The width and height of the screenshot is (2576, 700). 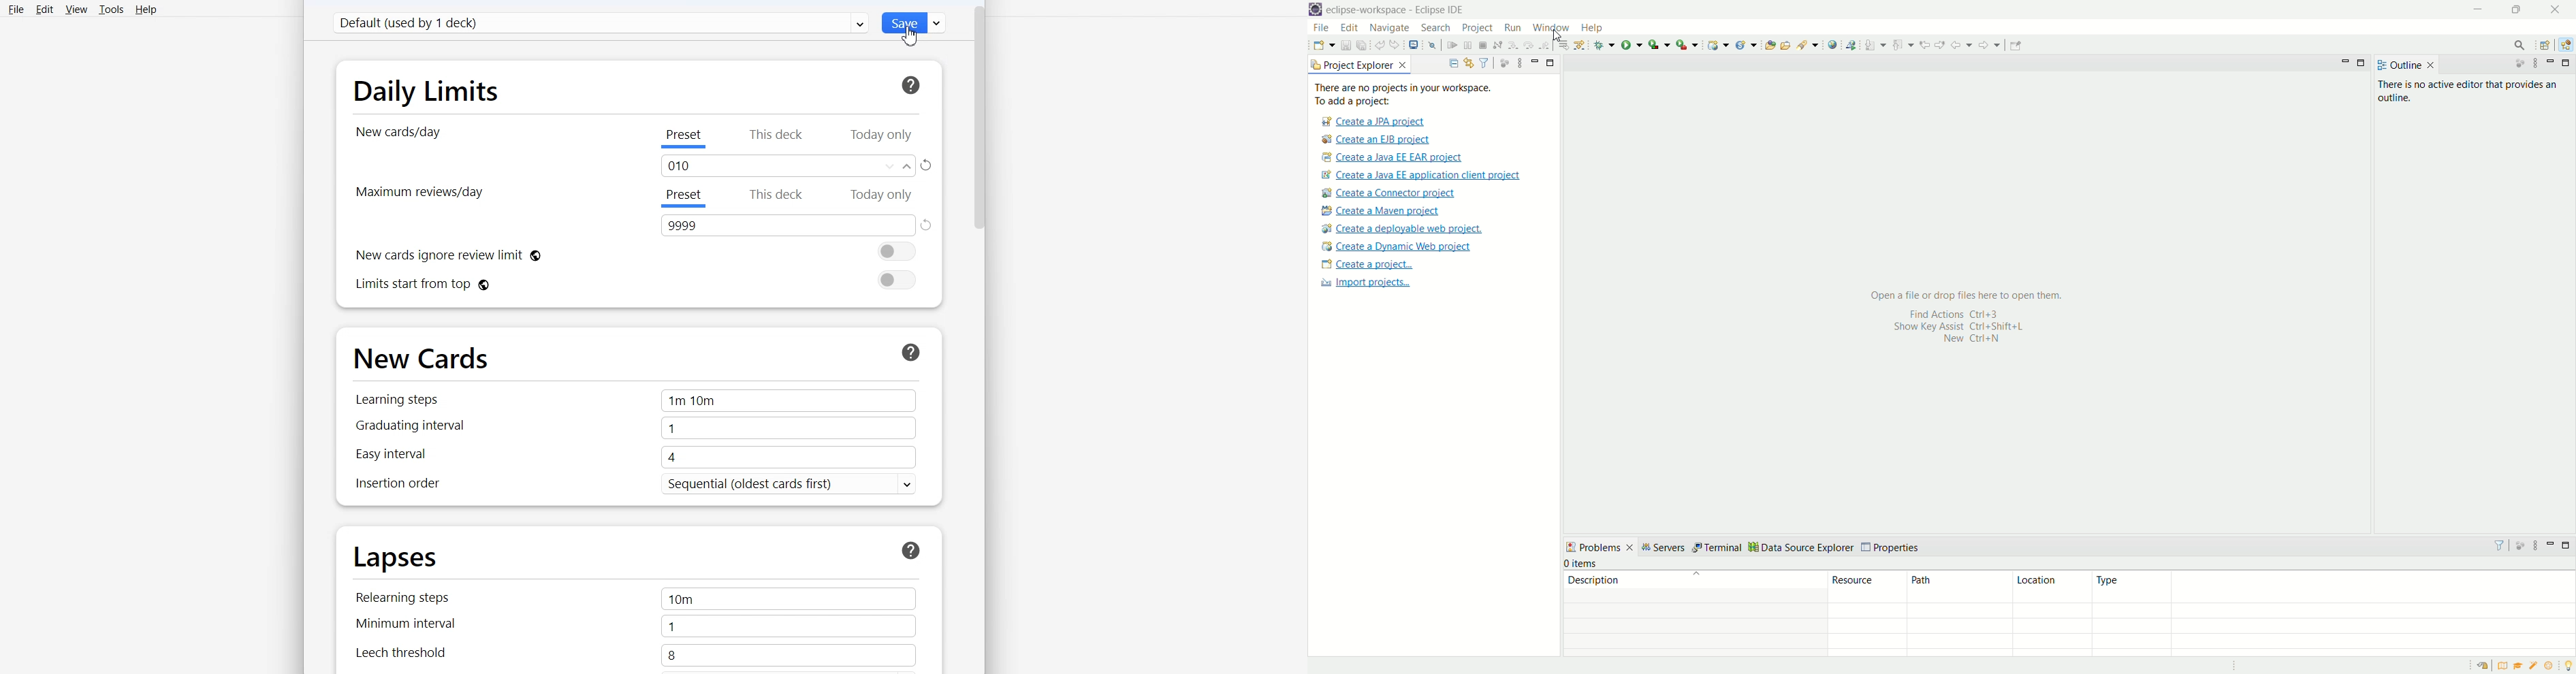 I want to click on Text, so click(x=788, y=225).